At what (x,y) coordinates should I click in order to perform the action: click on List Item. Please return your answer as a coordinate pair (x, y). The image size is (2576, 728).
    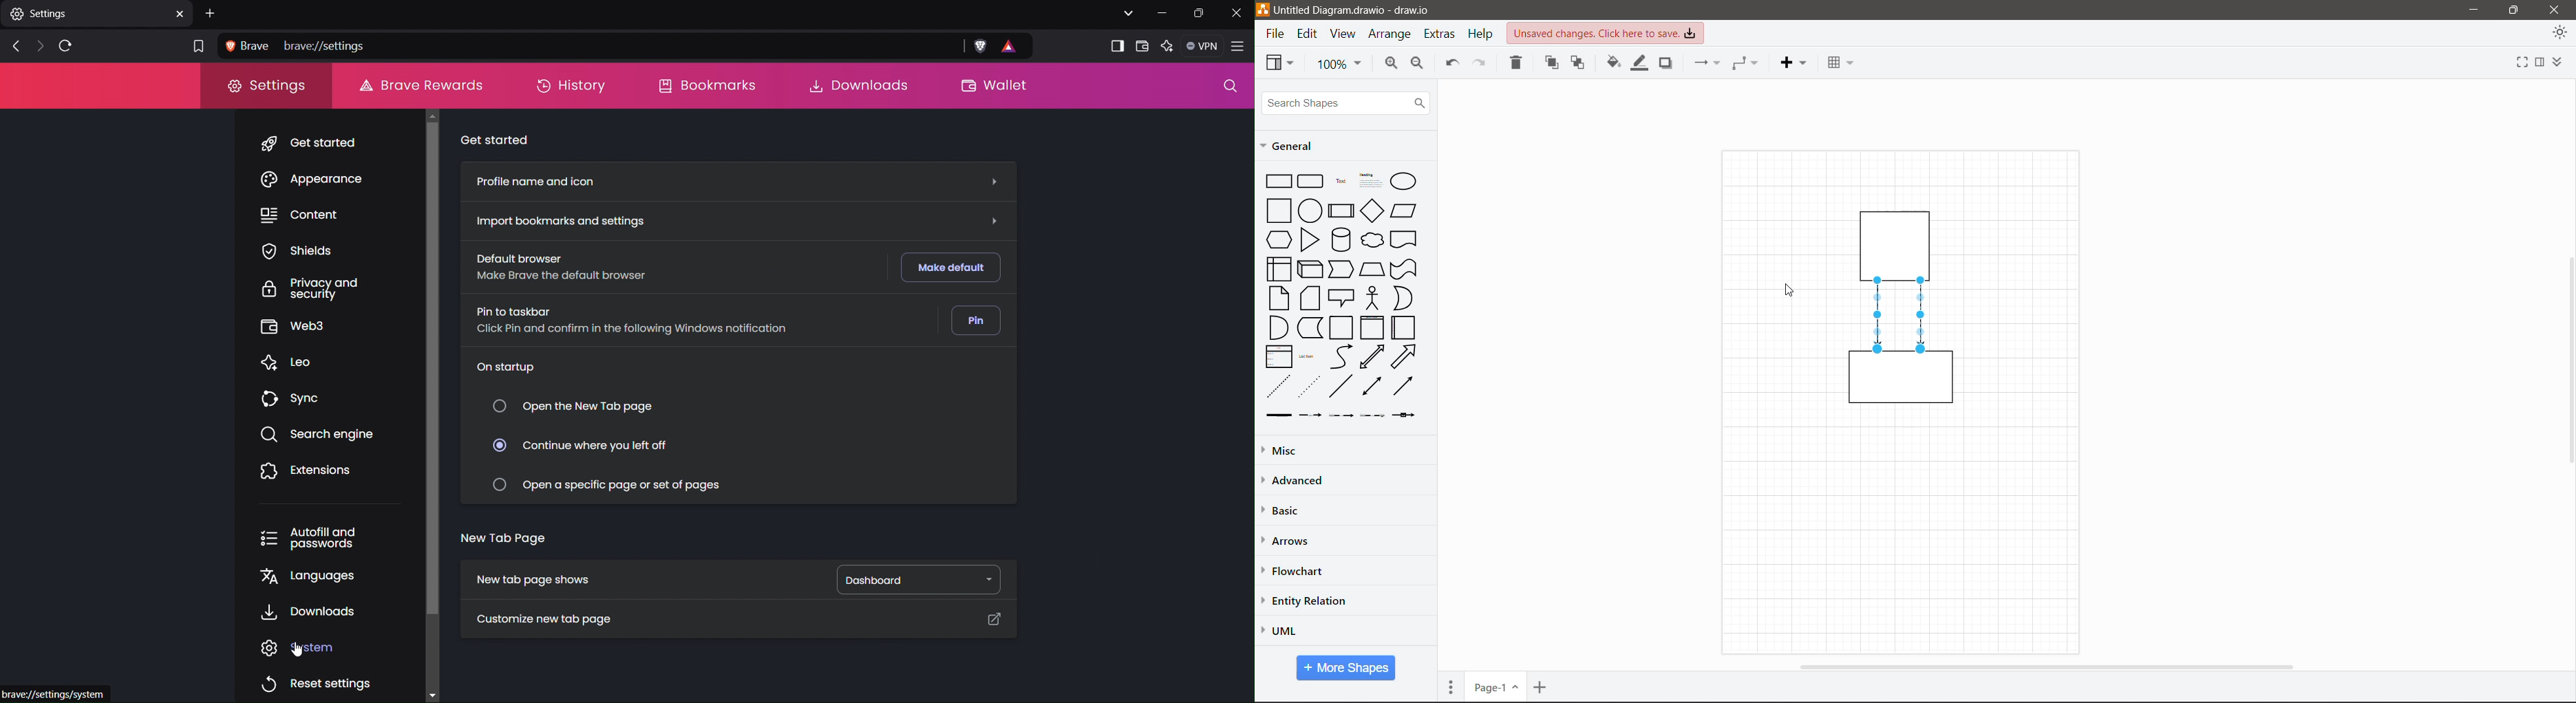
    Looking at the image, I should click on (1308, 357).